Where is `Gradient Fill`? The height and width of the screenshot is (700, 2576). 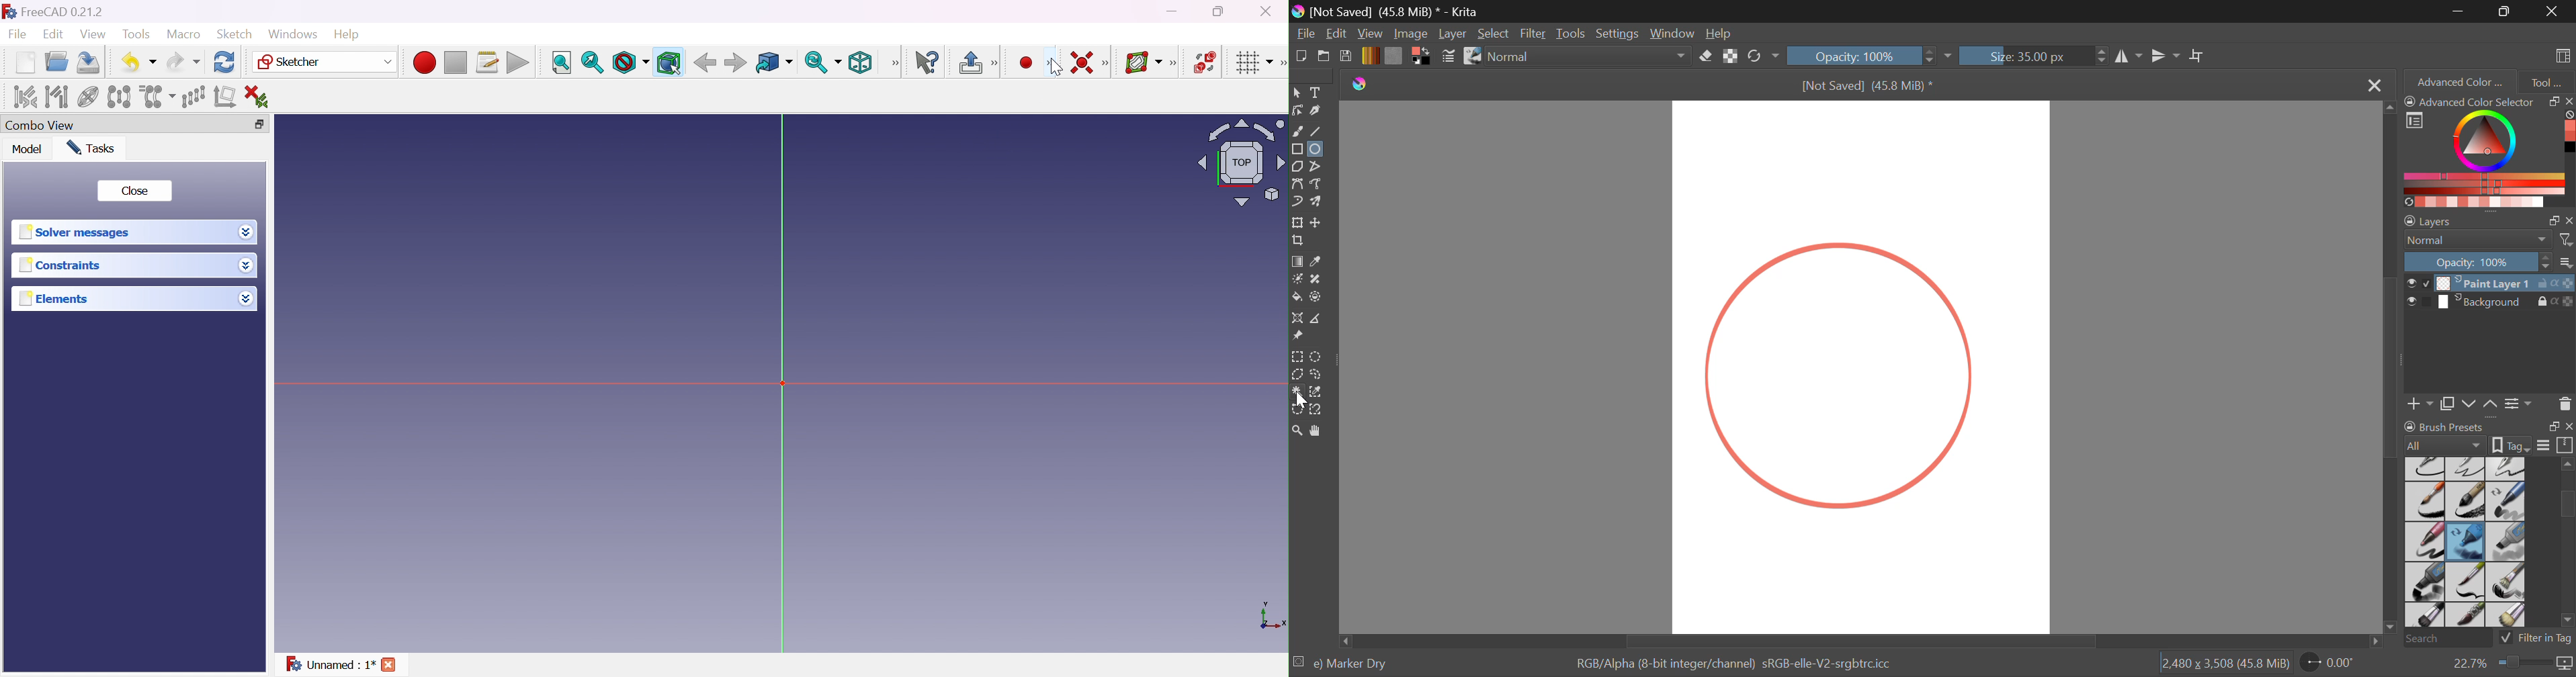
Gradient Fill is located at coordinates (1297, 263).